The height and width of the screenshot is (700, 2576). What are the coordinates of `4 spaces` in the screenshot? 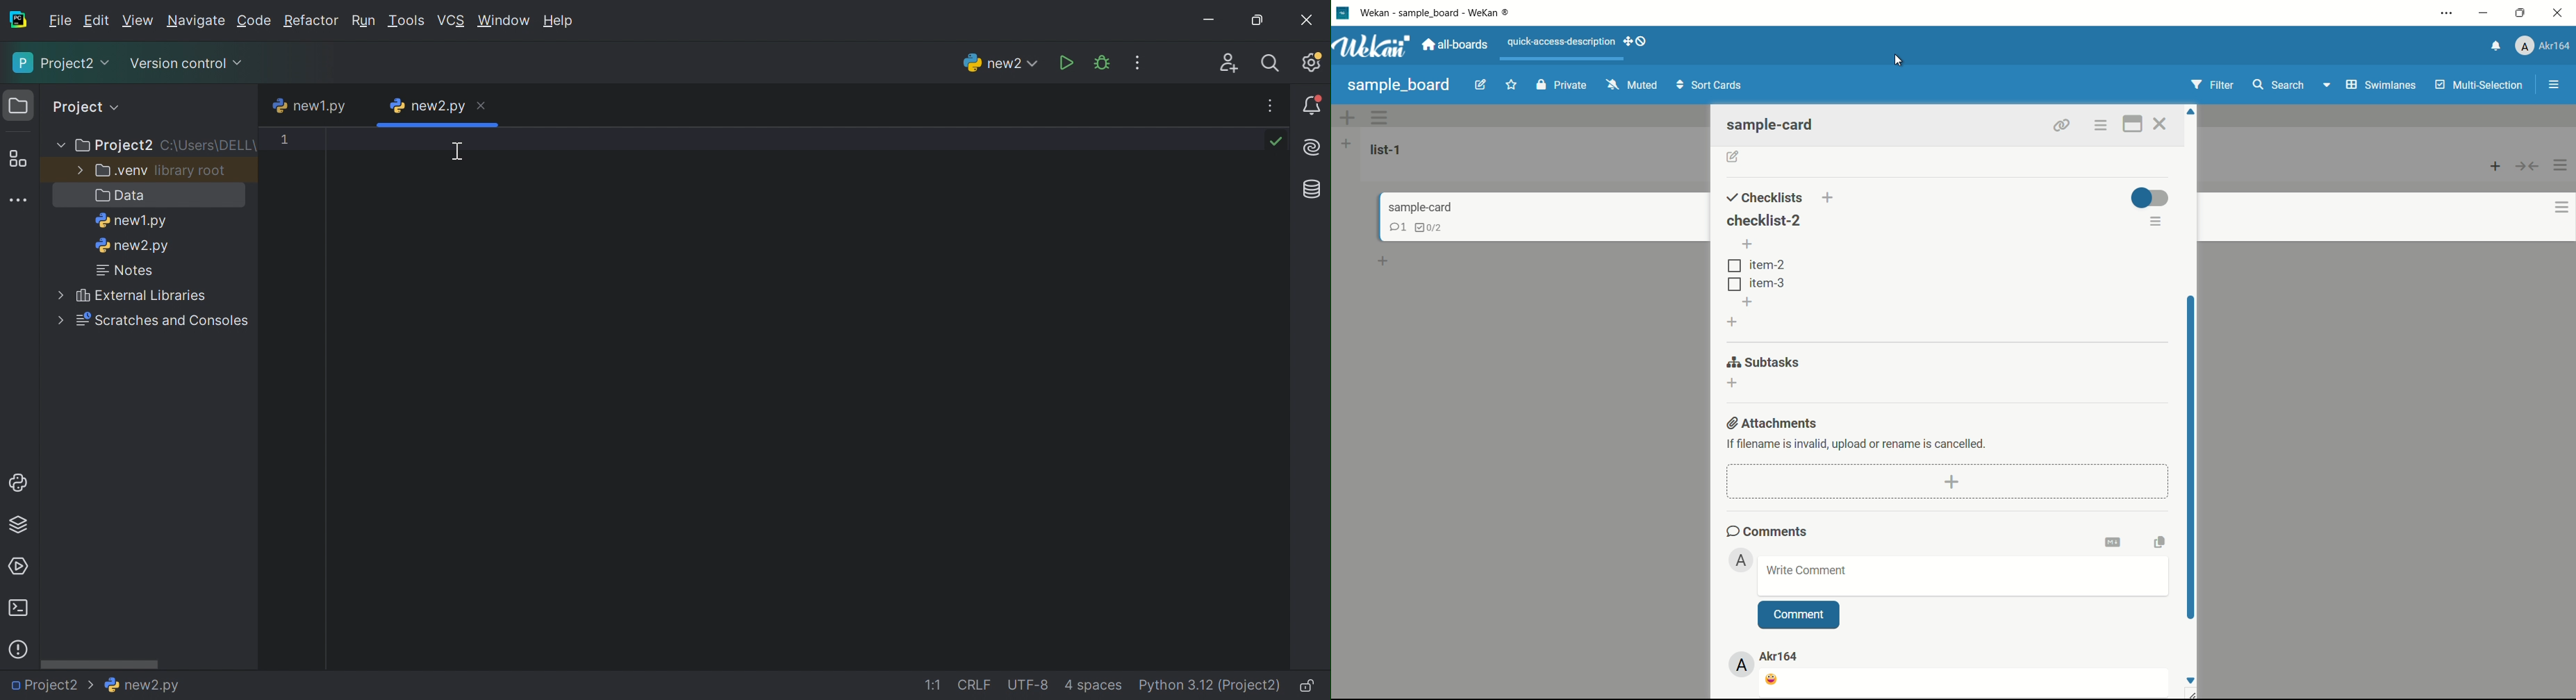 It's located at (1096, 686).